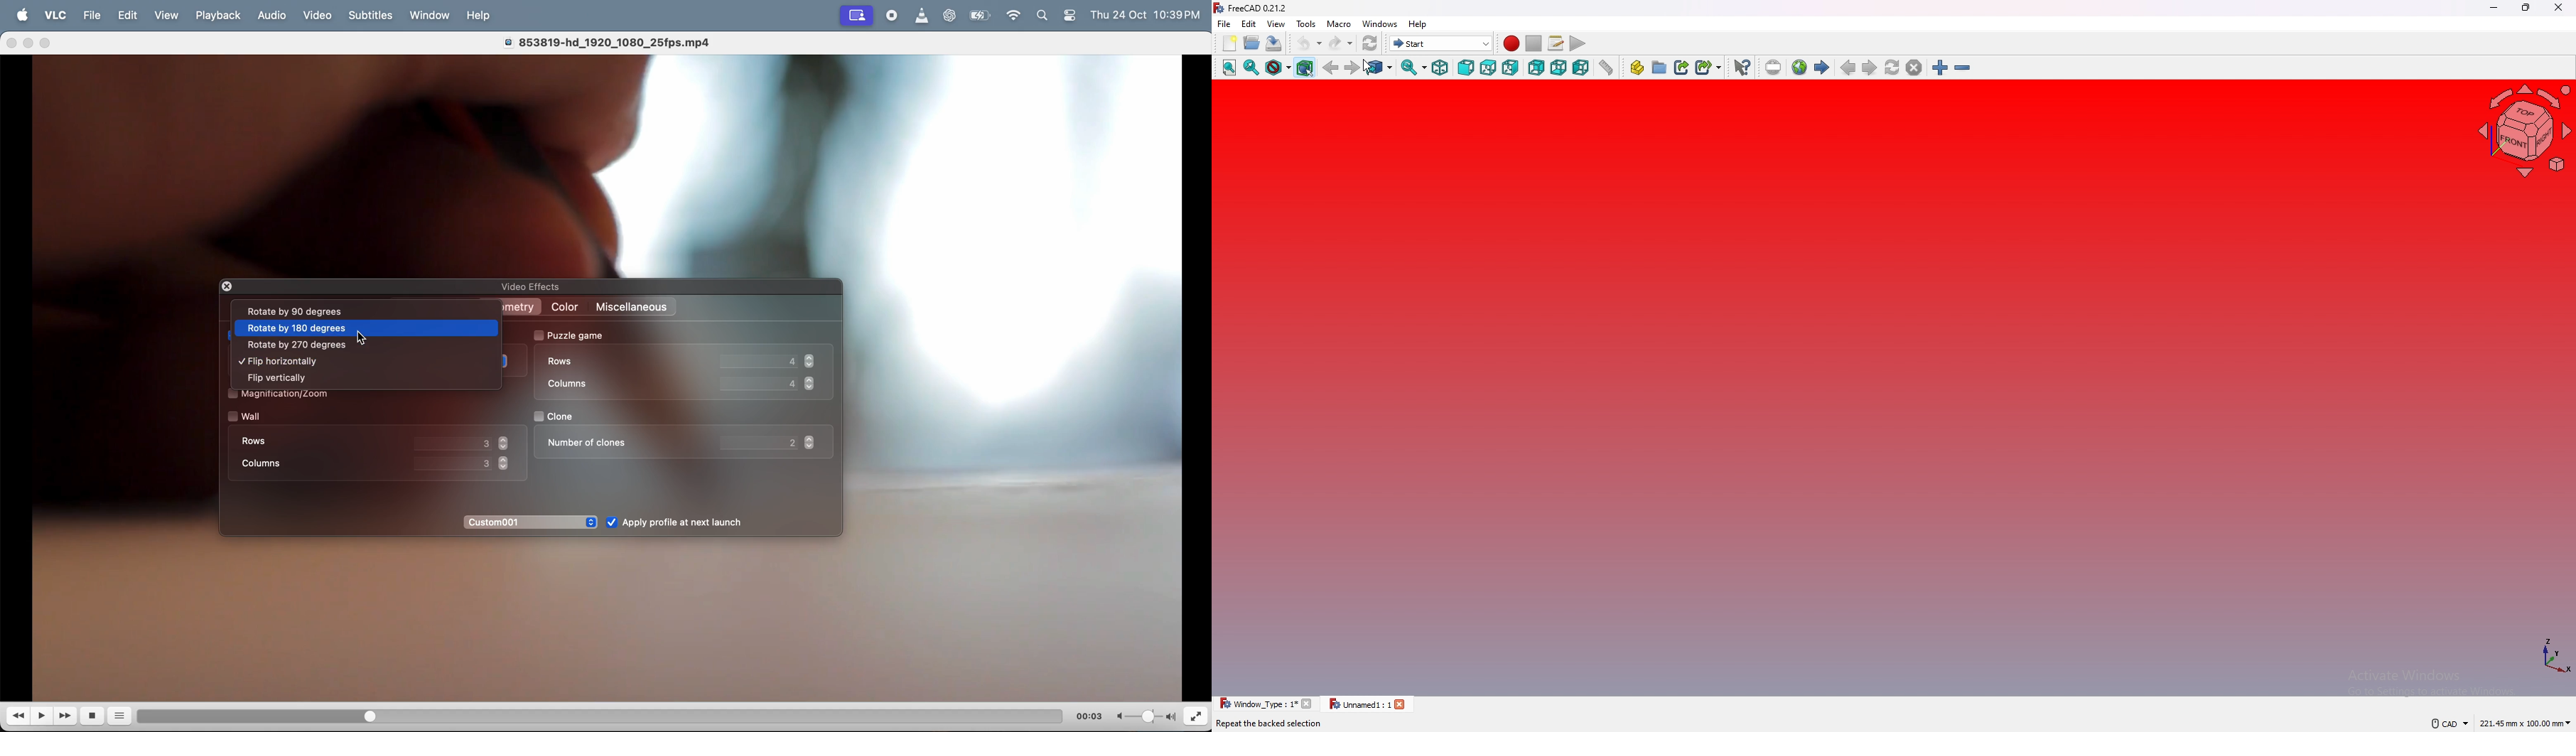 The image size is (2576, 756). Describe the element at coordinates (1251, 42) in the screenshot. I see `open` at that location.